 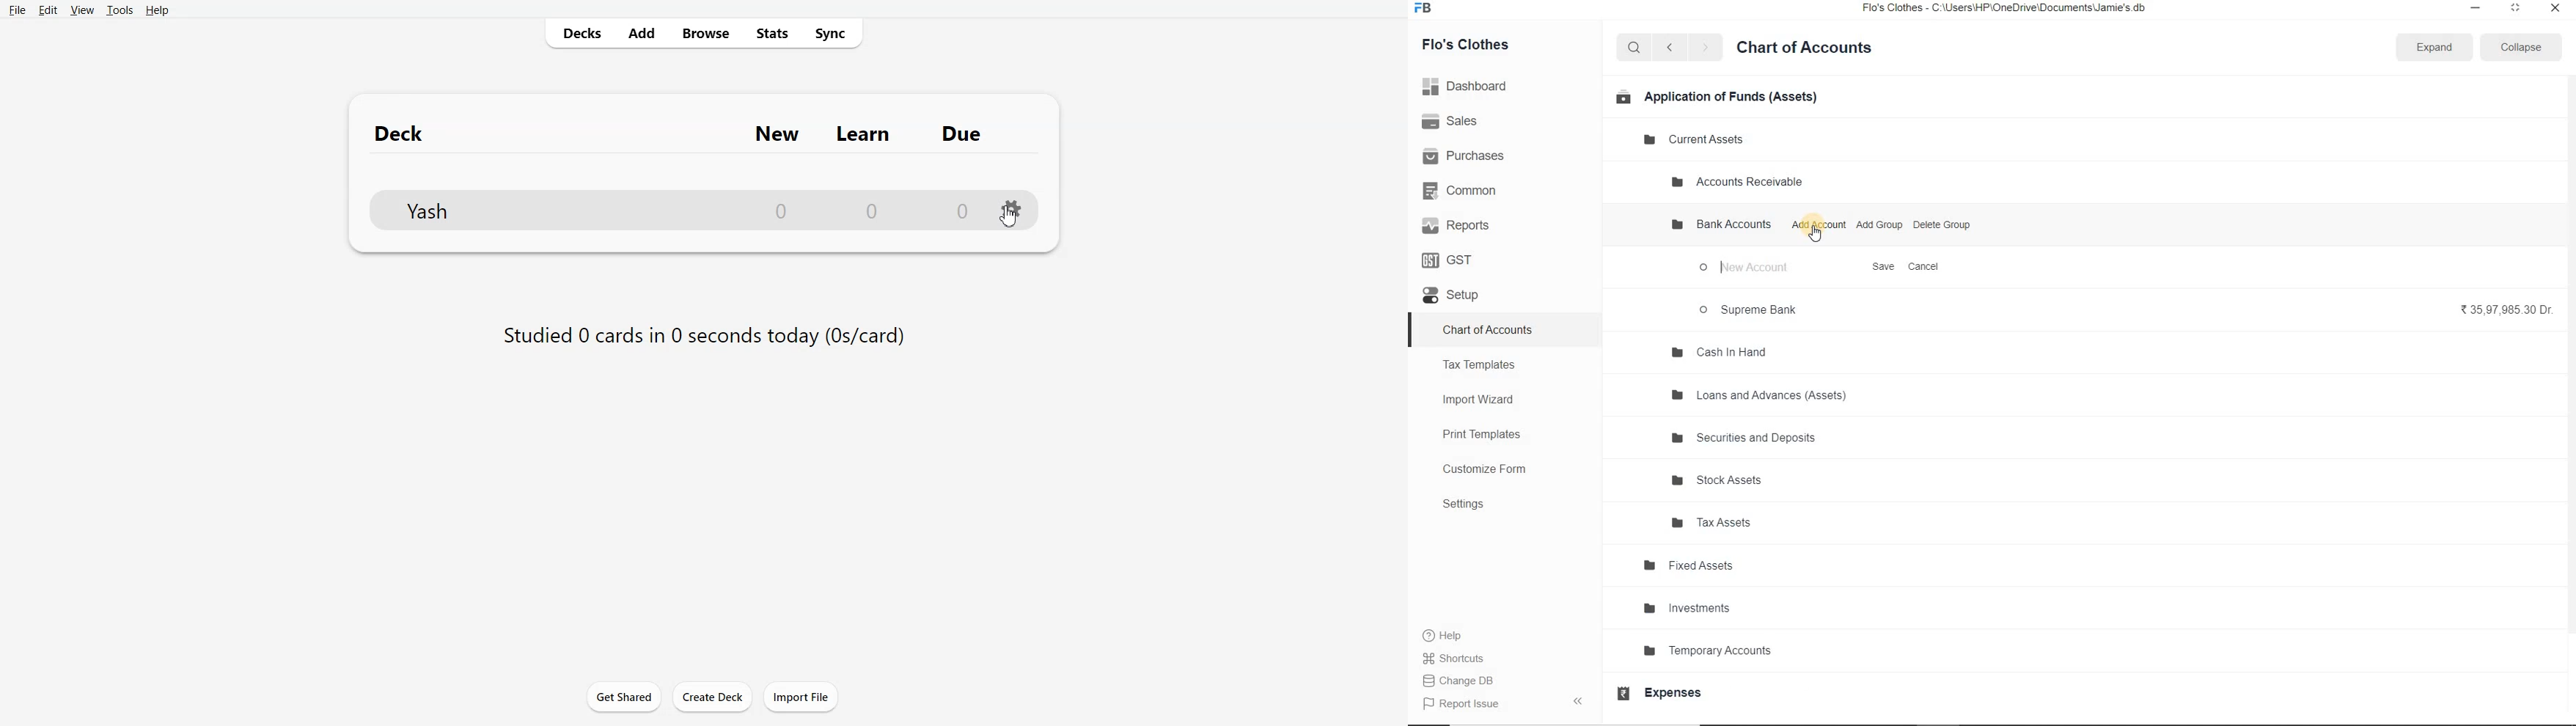 I want to click on YASH DECK, so click(x=673, y=209).